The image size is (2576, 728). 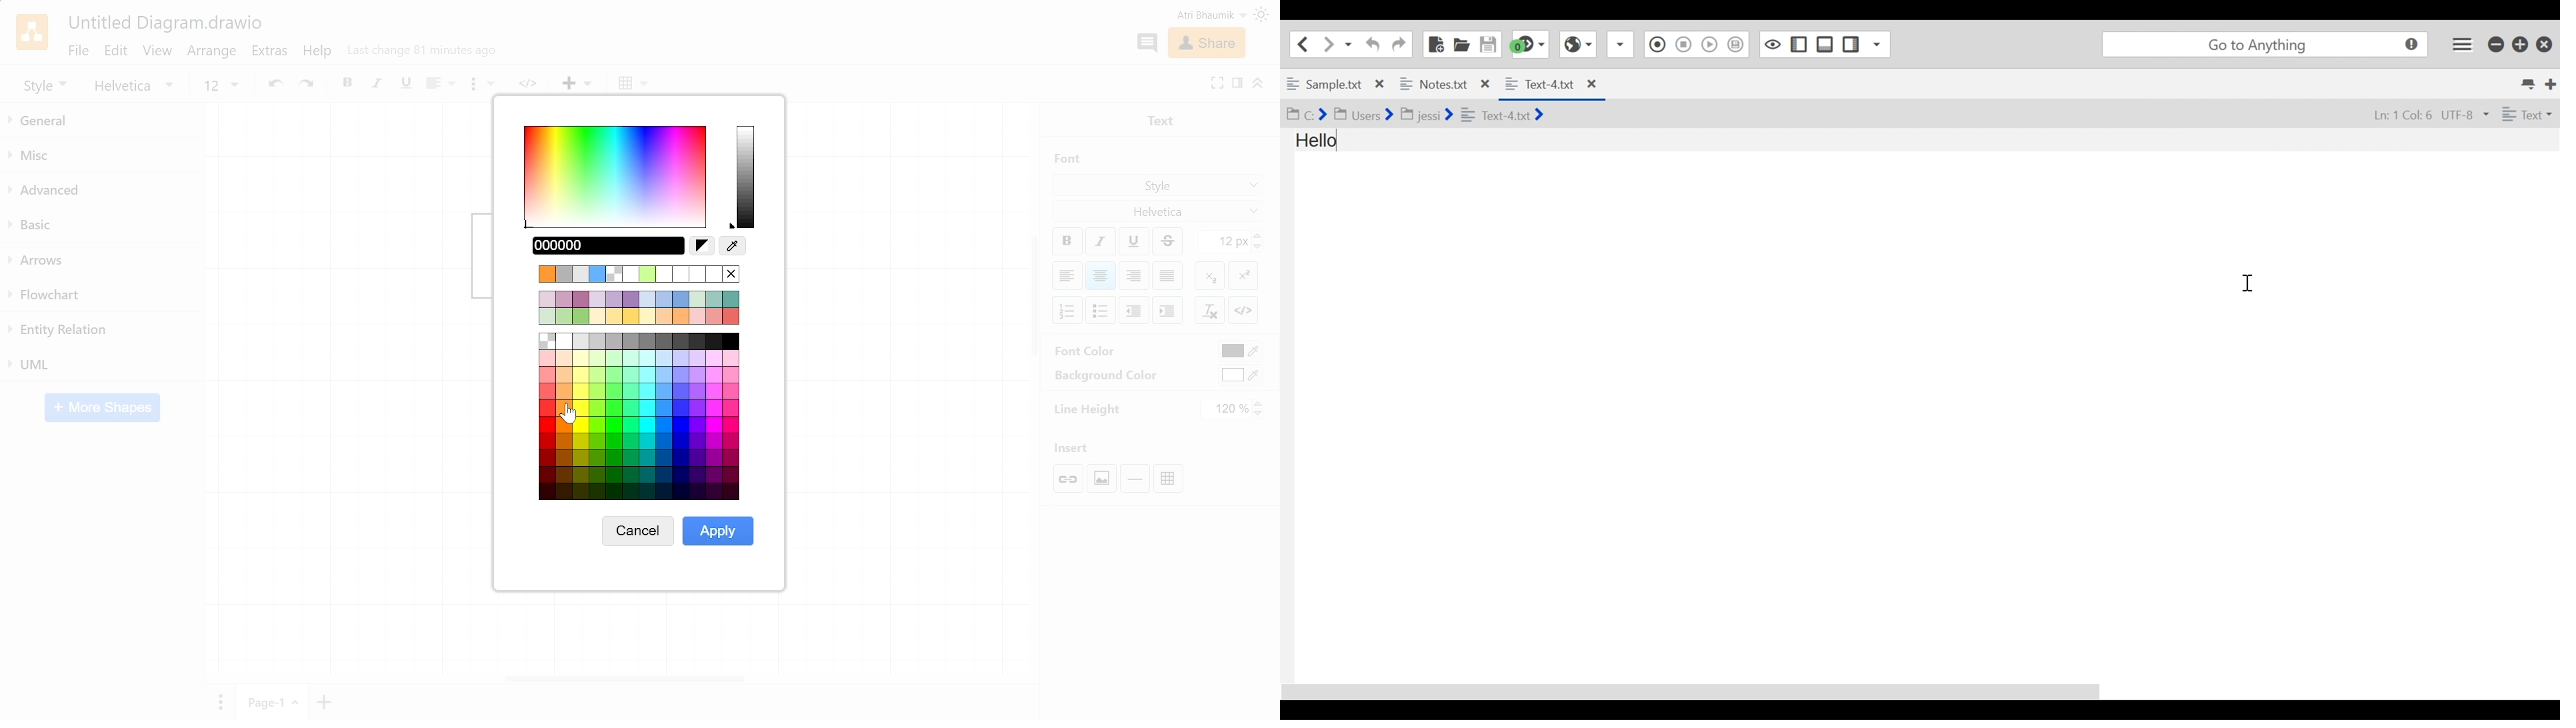 I want to click on Font color, so click(x=1239, y=352).